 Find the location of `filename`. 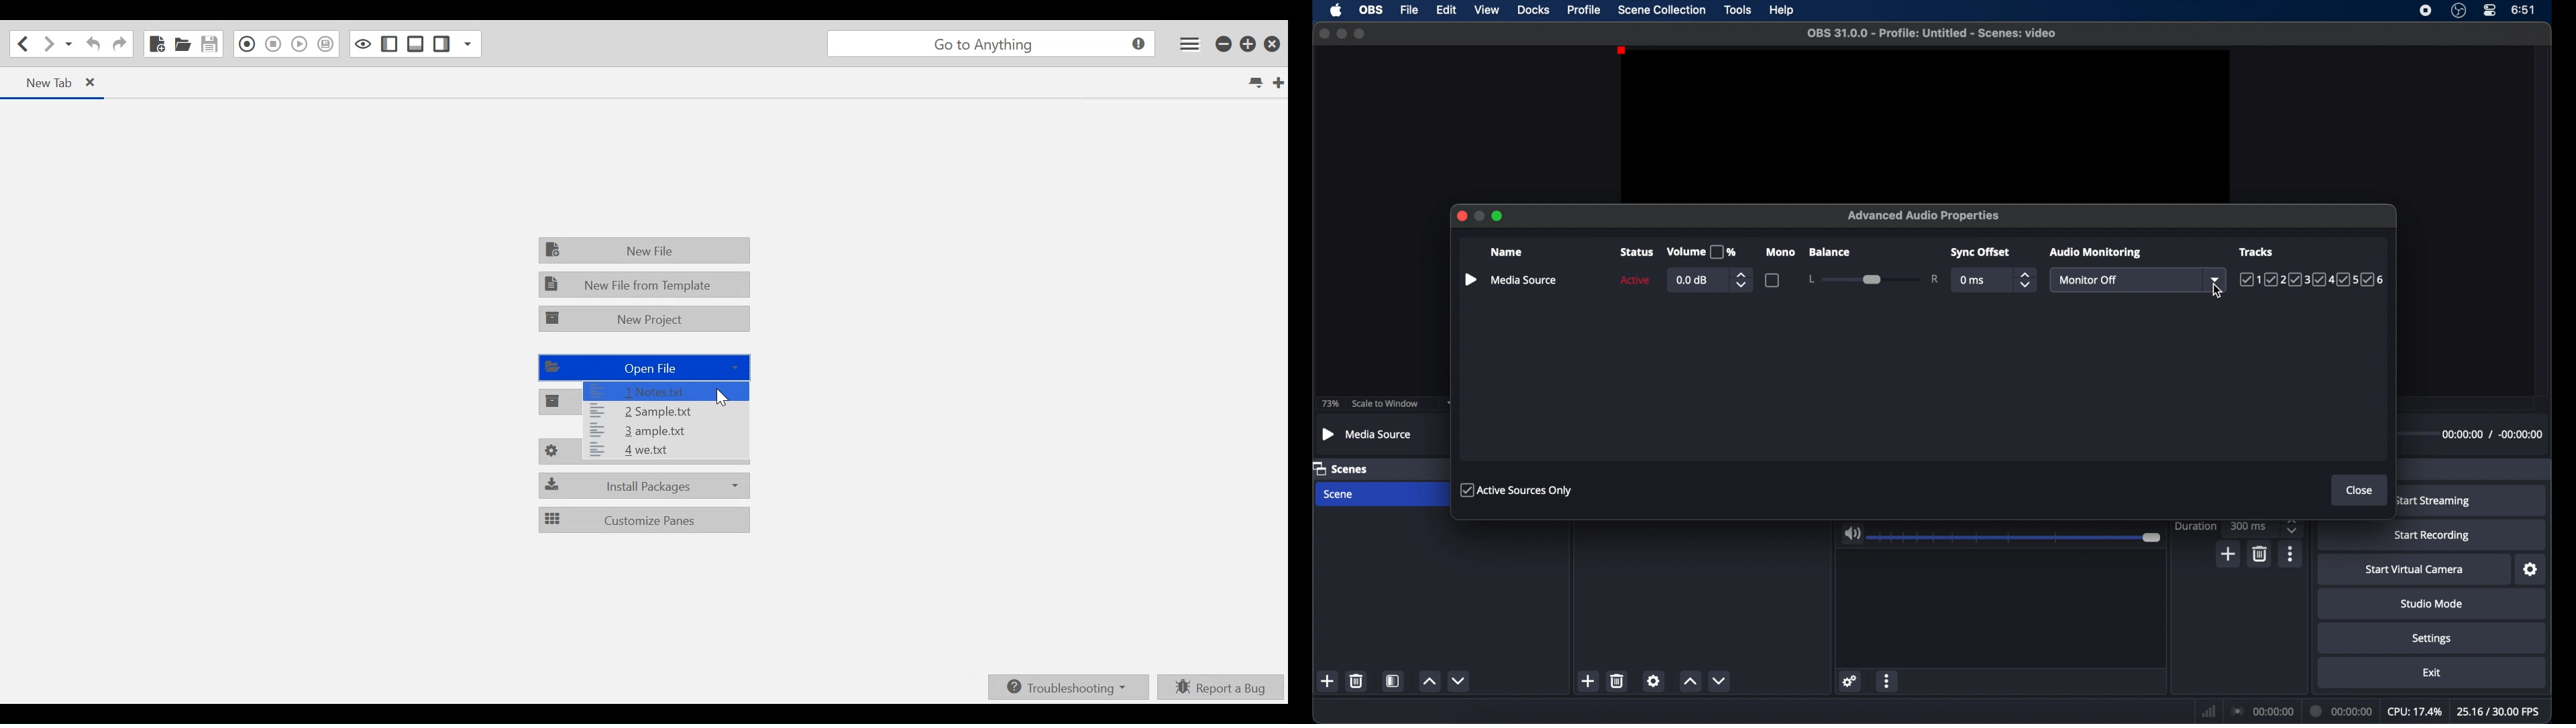

filename is located at coordinates (1933, 34).